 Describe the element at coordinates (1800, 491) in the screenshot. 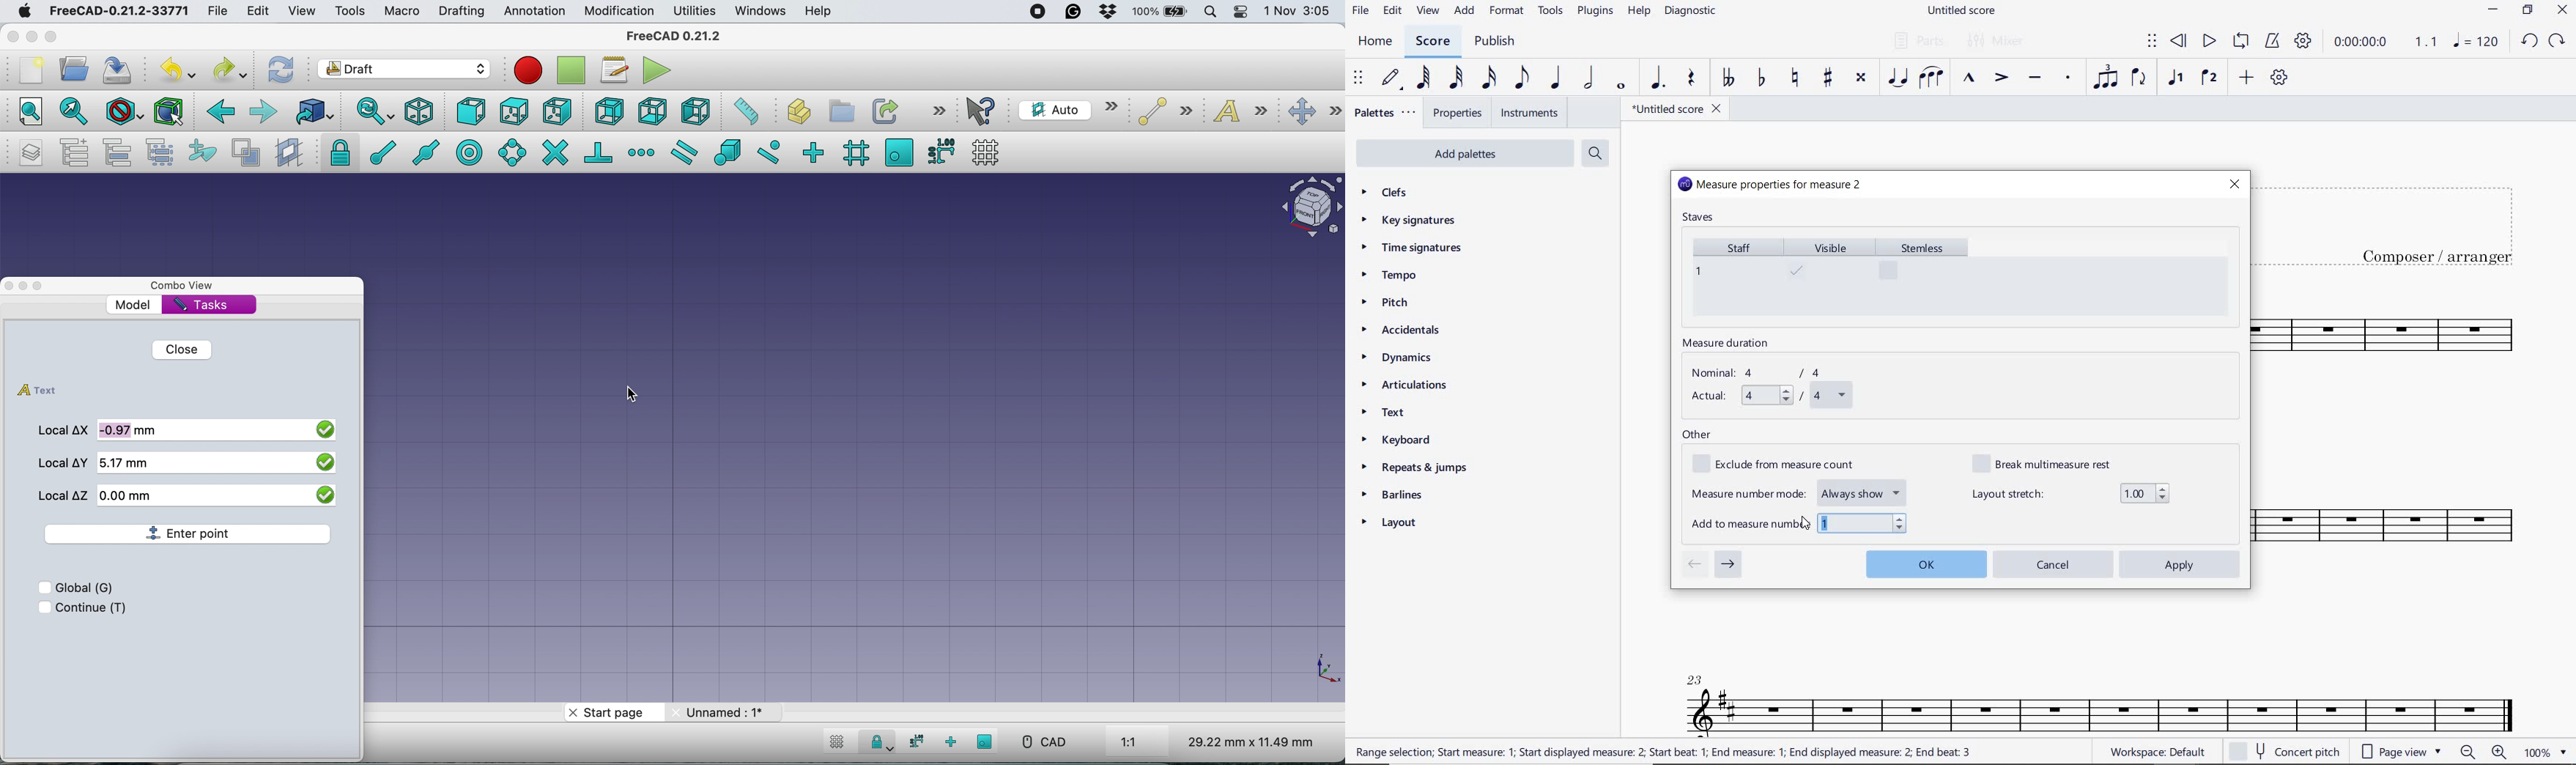

I see `measure number mode` at that location.